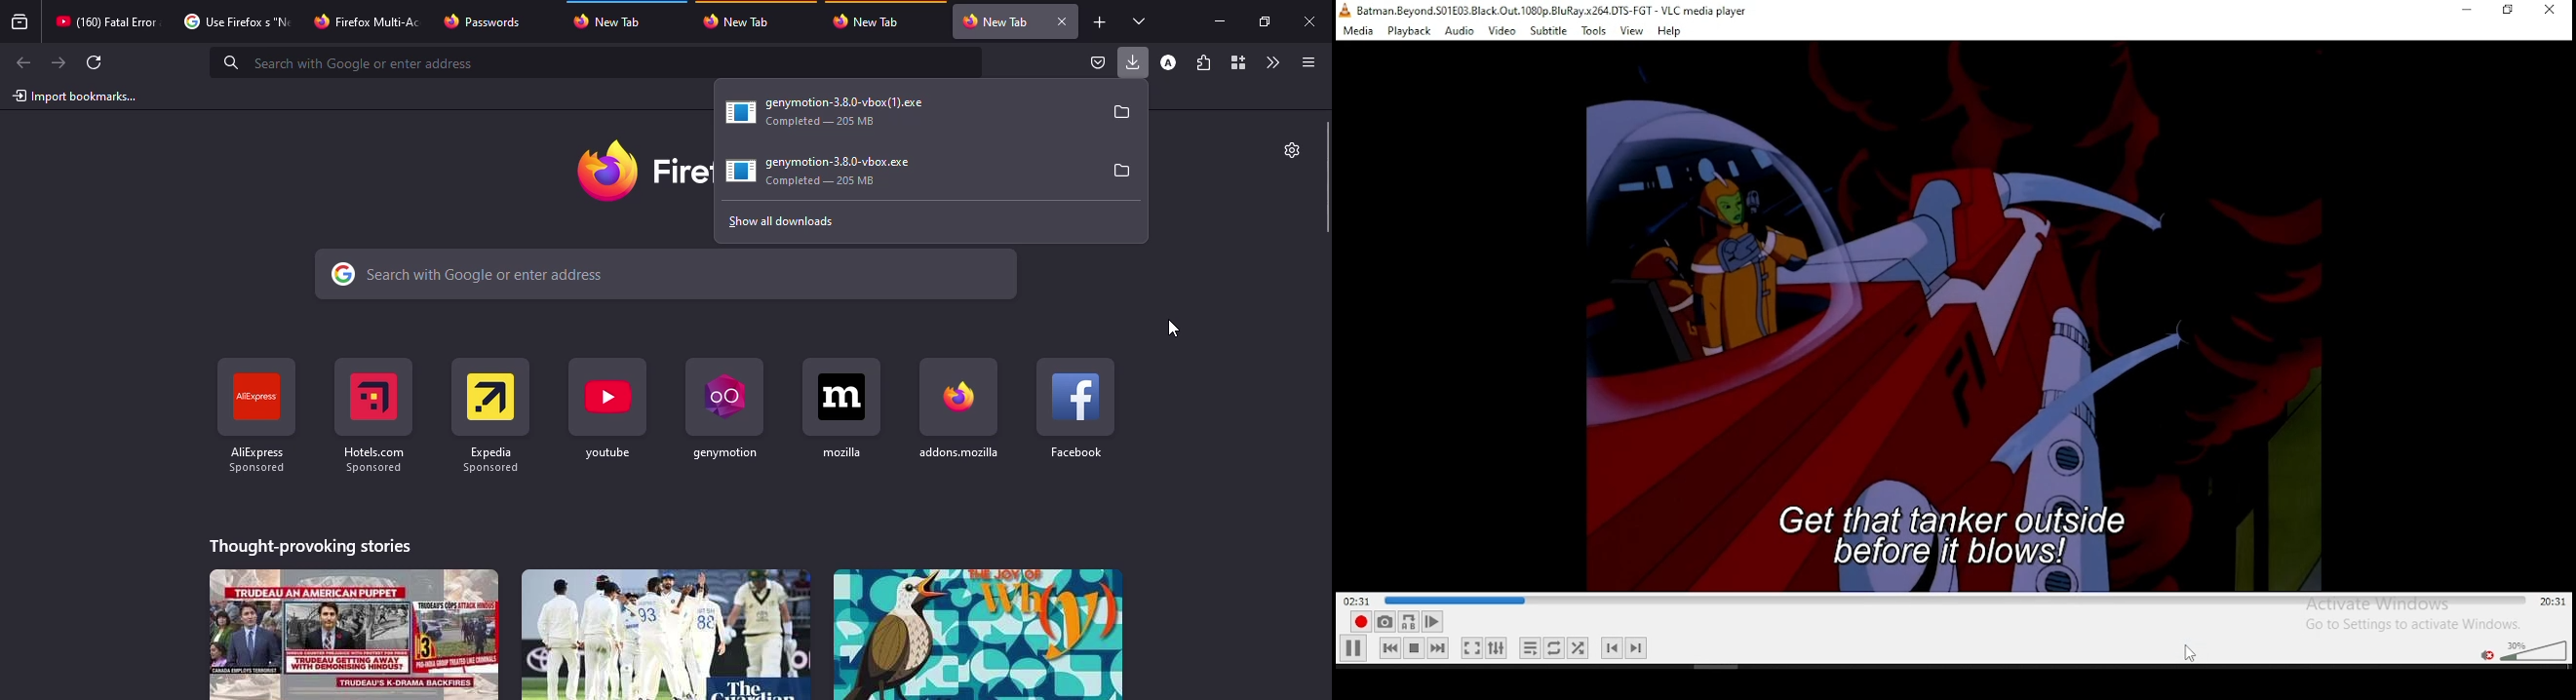 This screenshot has height=700, width=2576. I want to click on media, so click(1360, 31).